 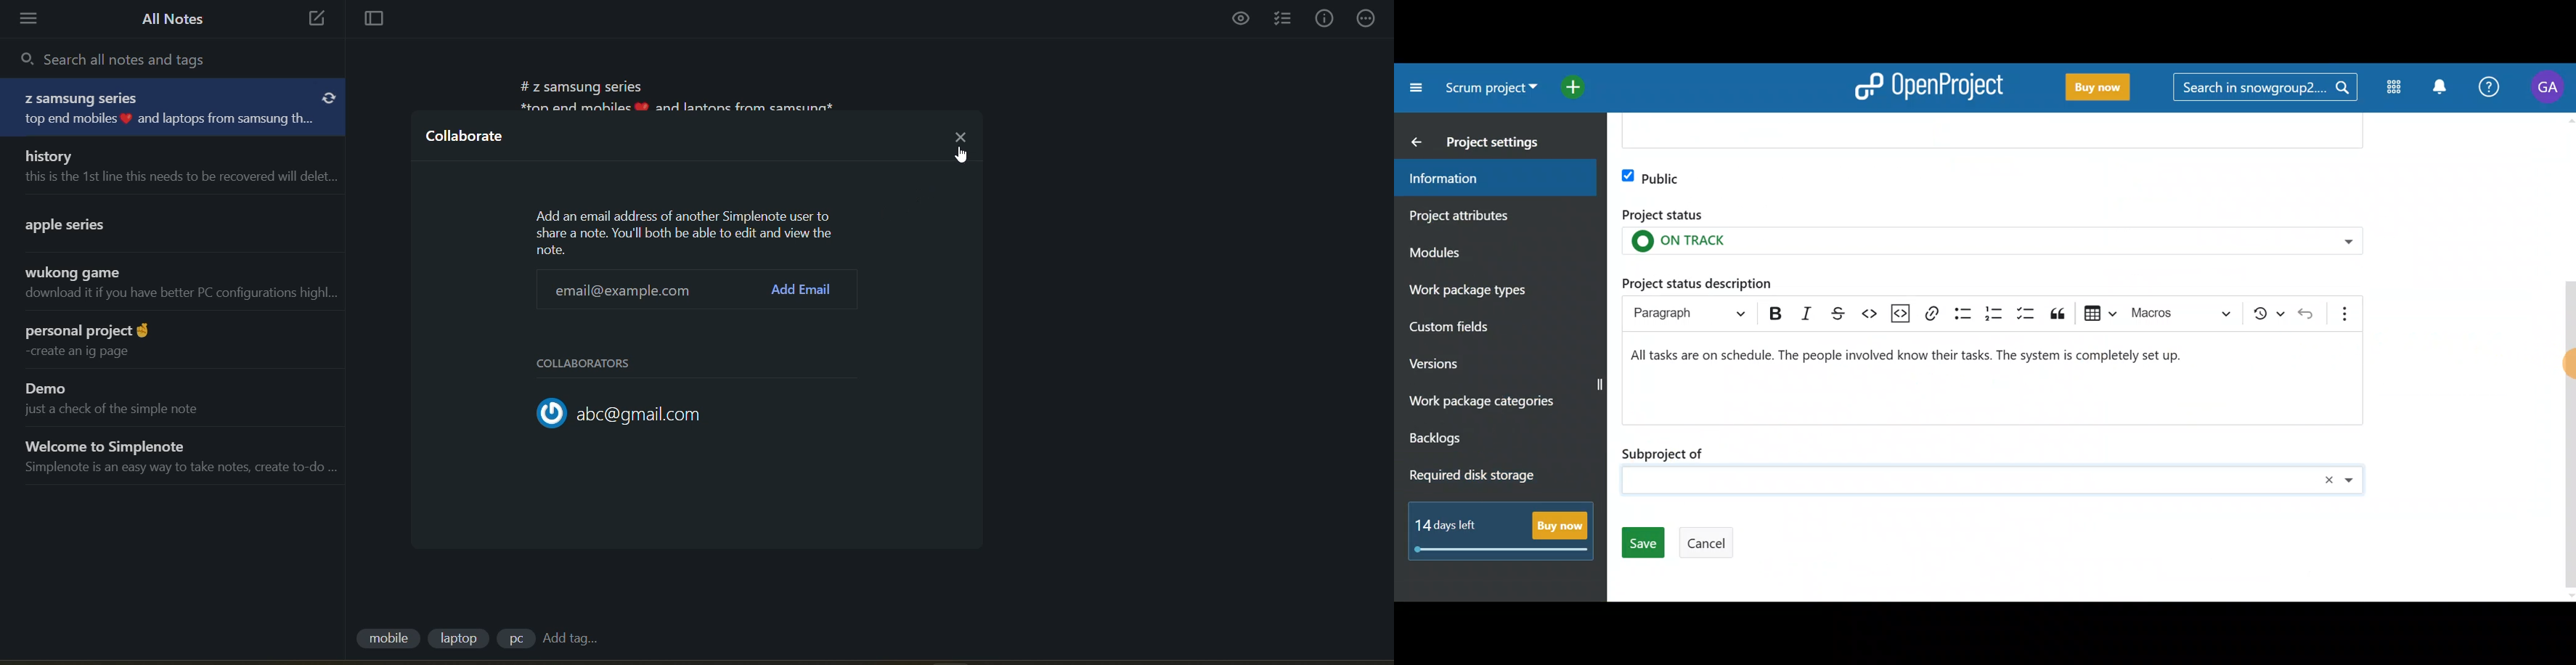 I want to click on Cursor, so click(x=2568, y=367).